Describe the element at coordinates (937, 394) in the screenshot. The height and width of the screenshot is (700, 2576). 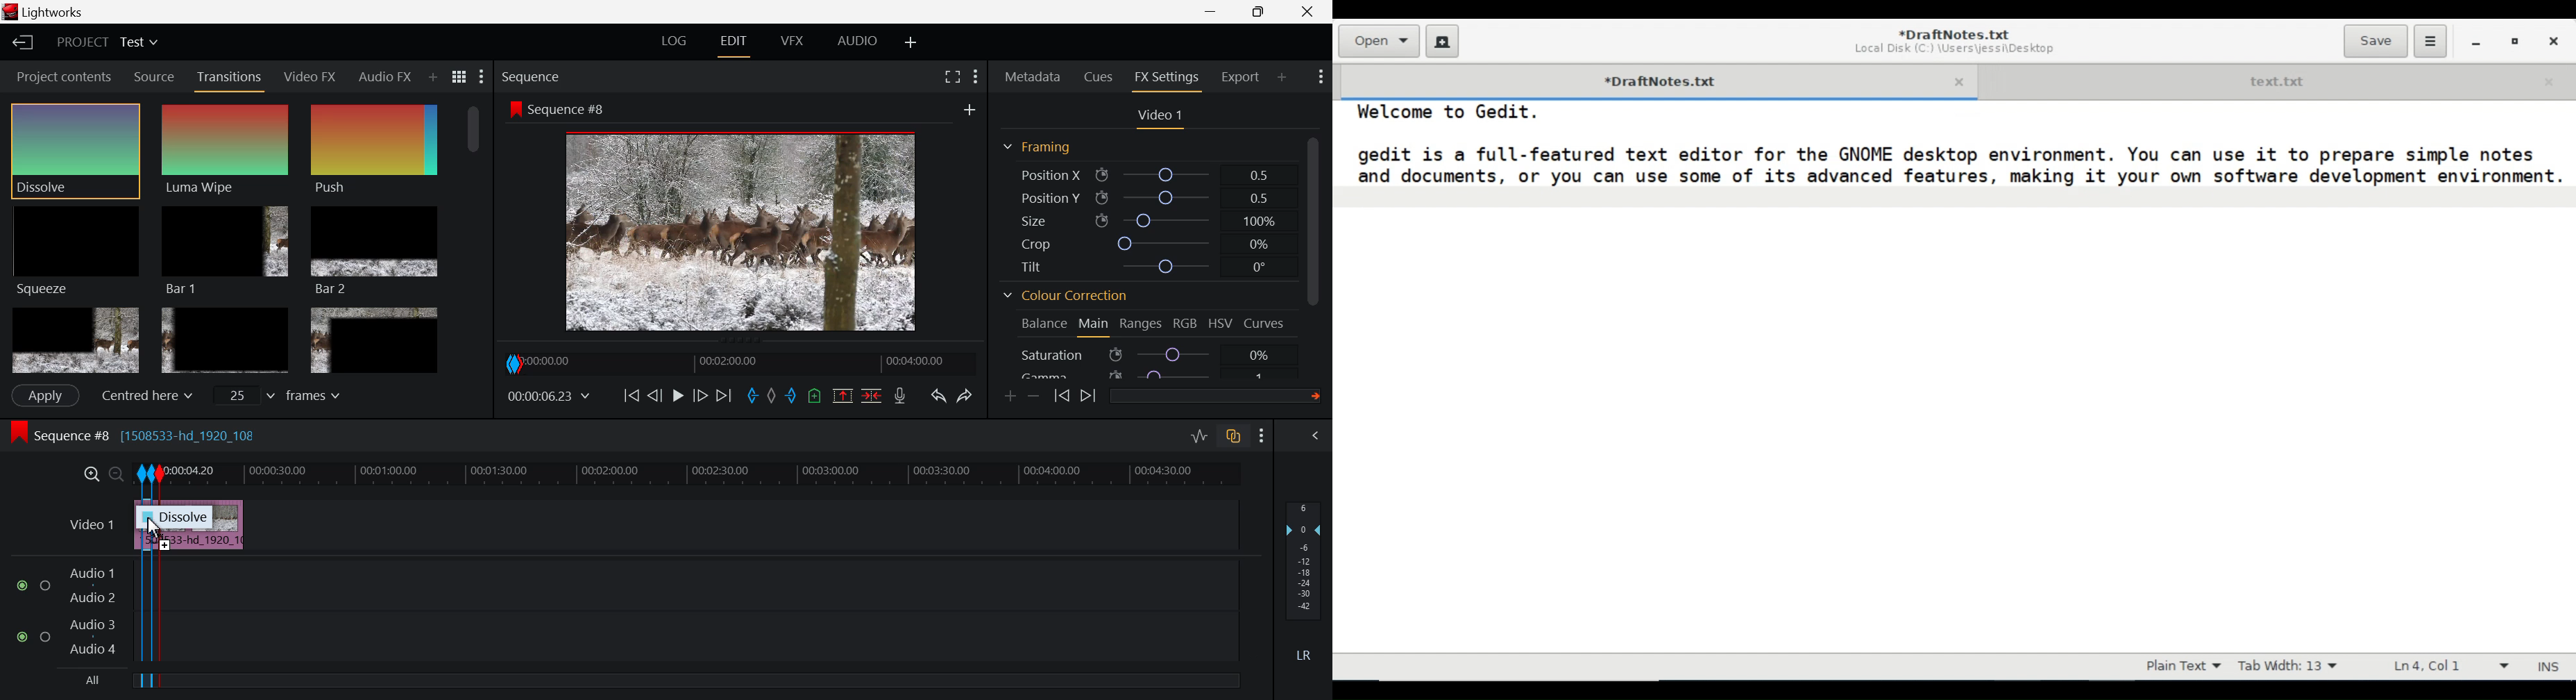
I see `Undo` at that location.